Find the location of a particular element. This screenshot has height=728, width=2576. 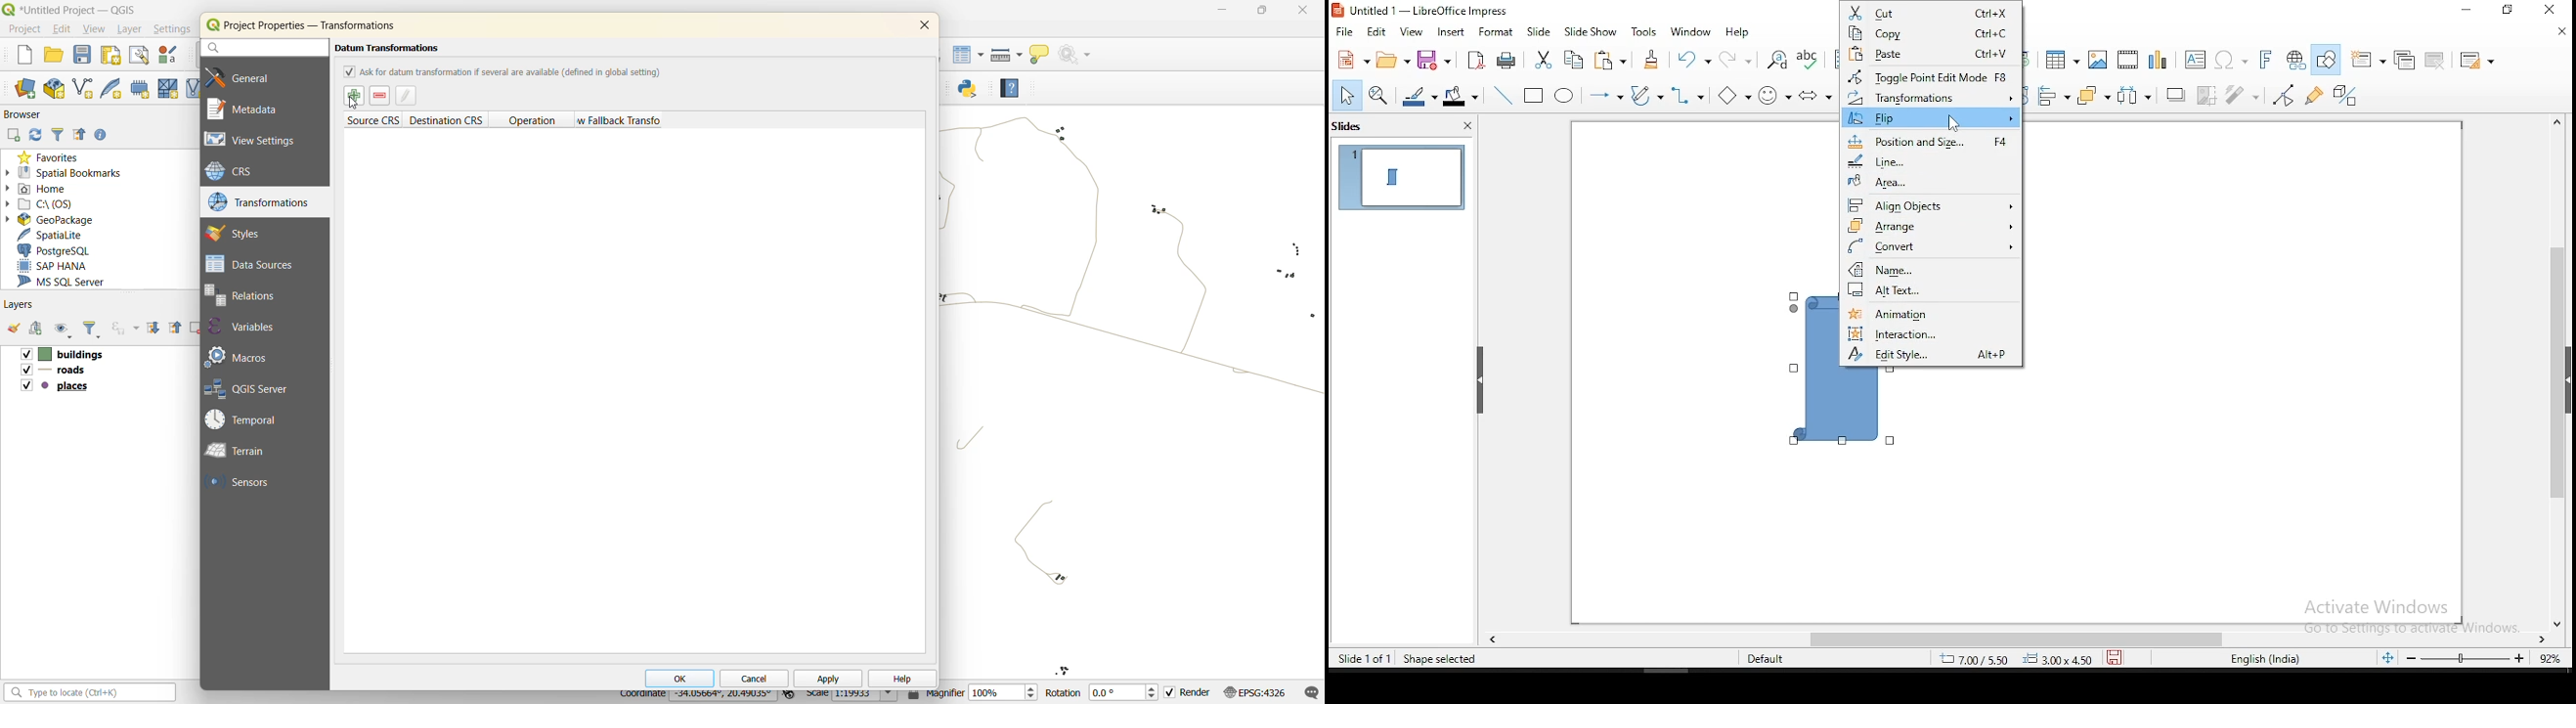

paste is located at coordinates (1613, 61).